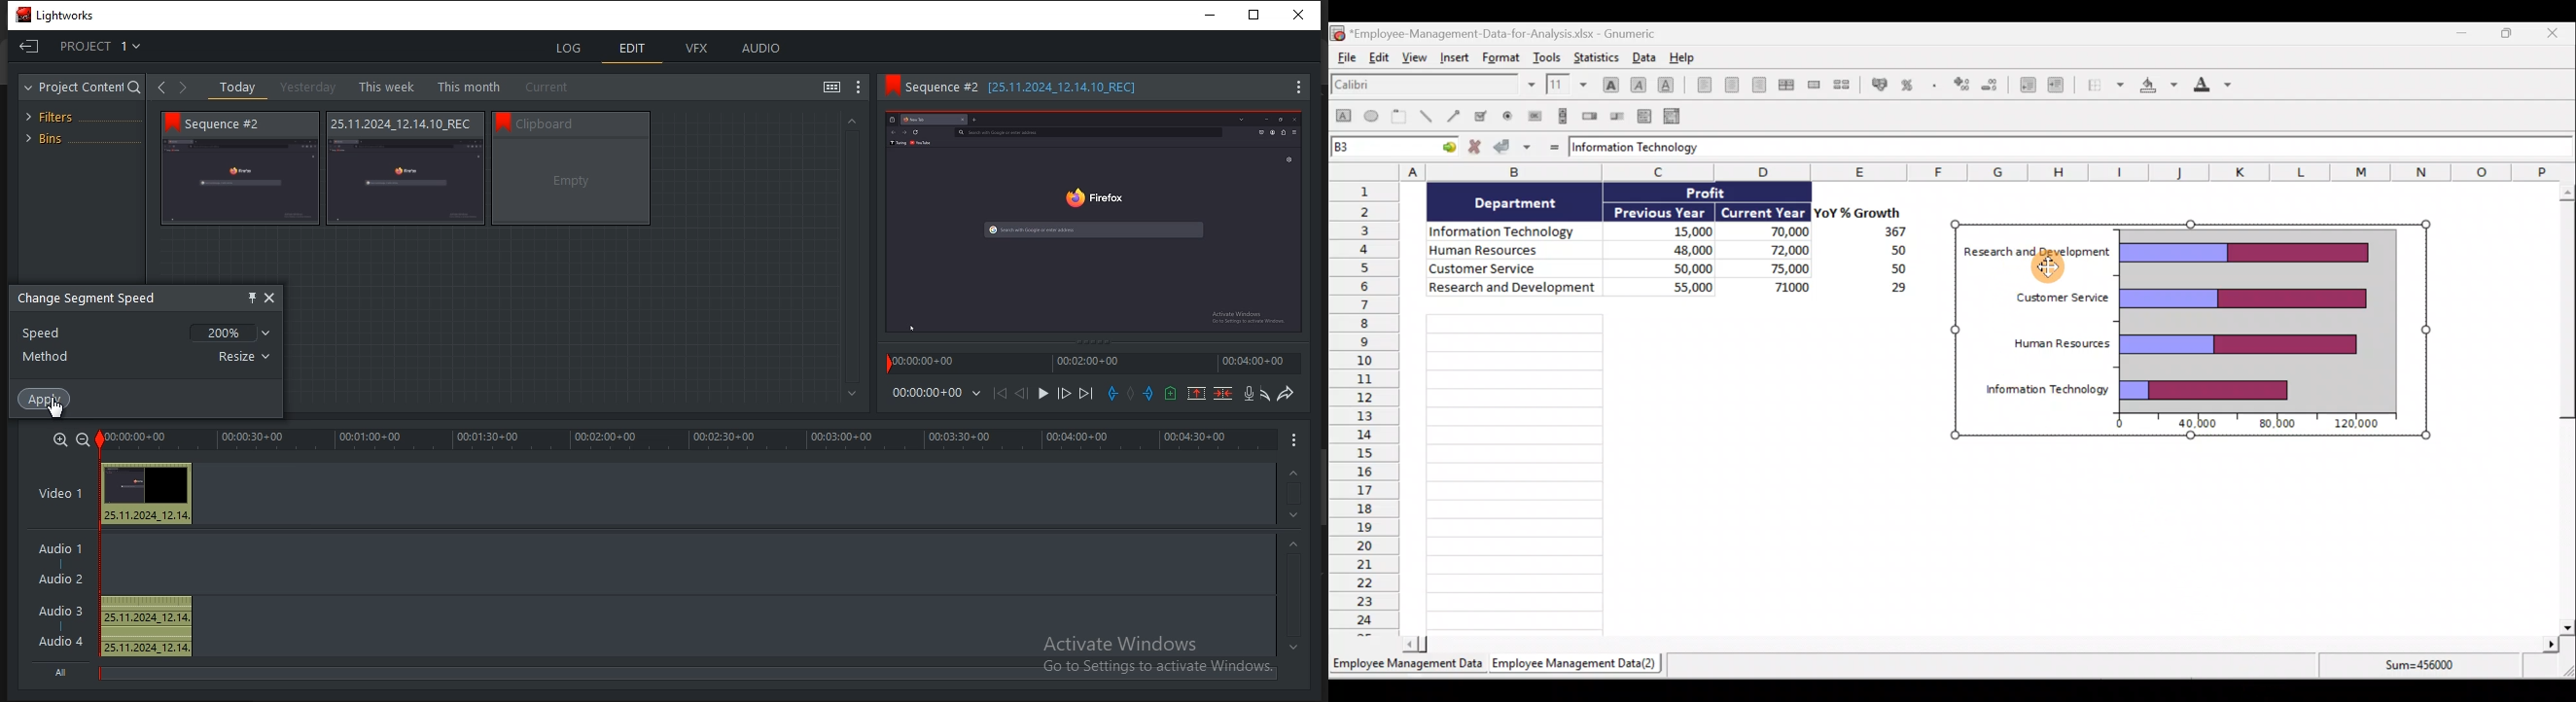  Describe the element at coordinates (181, 90) in the screenshot. I see `Forward` at that location.